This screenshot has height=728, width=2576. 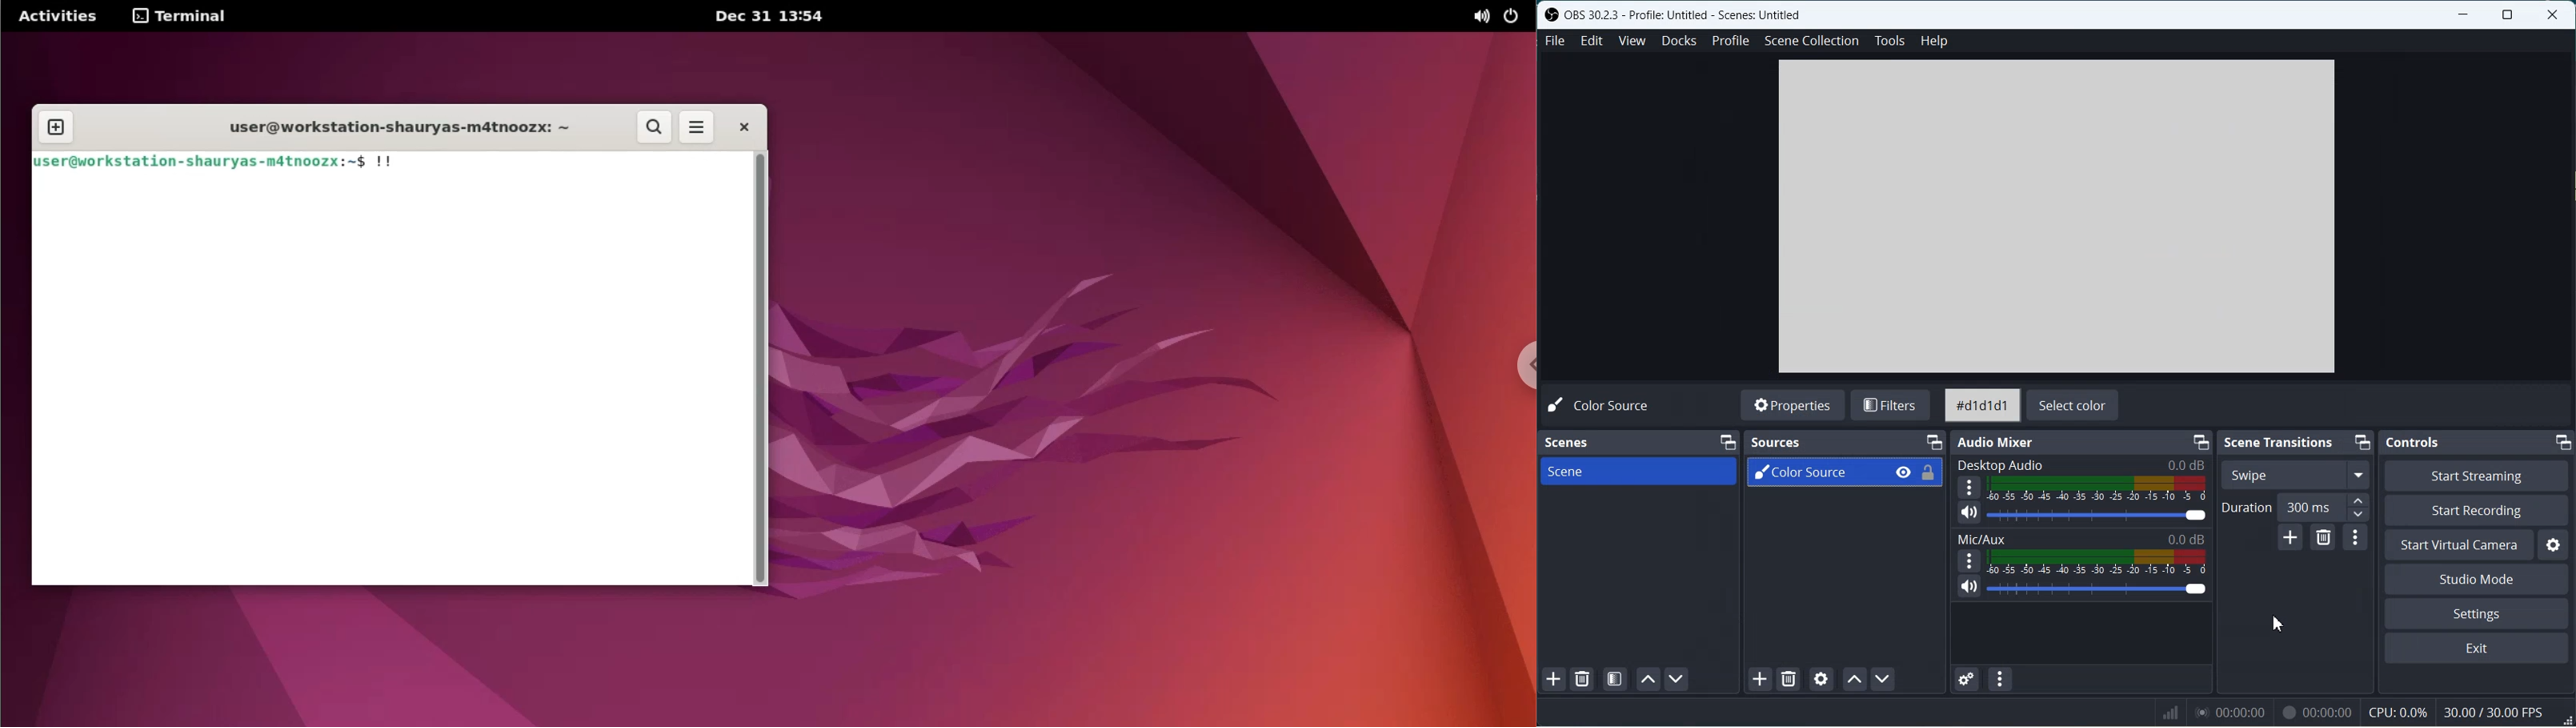 What do you see at coordinates (697, 128) in the screenshot?
I see `more options` at bounding box center [697, 128].